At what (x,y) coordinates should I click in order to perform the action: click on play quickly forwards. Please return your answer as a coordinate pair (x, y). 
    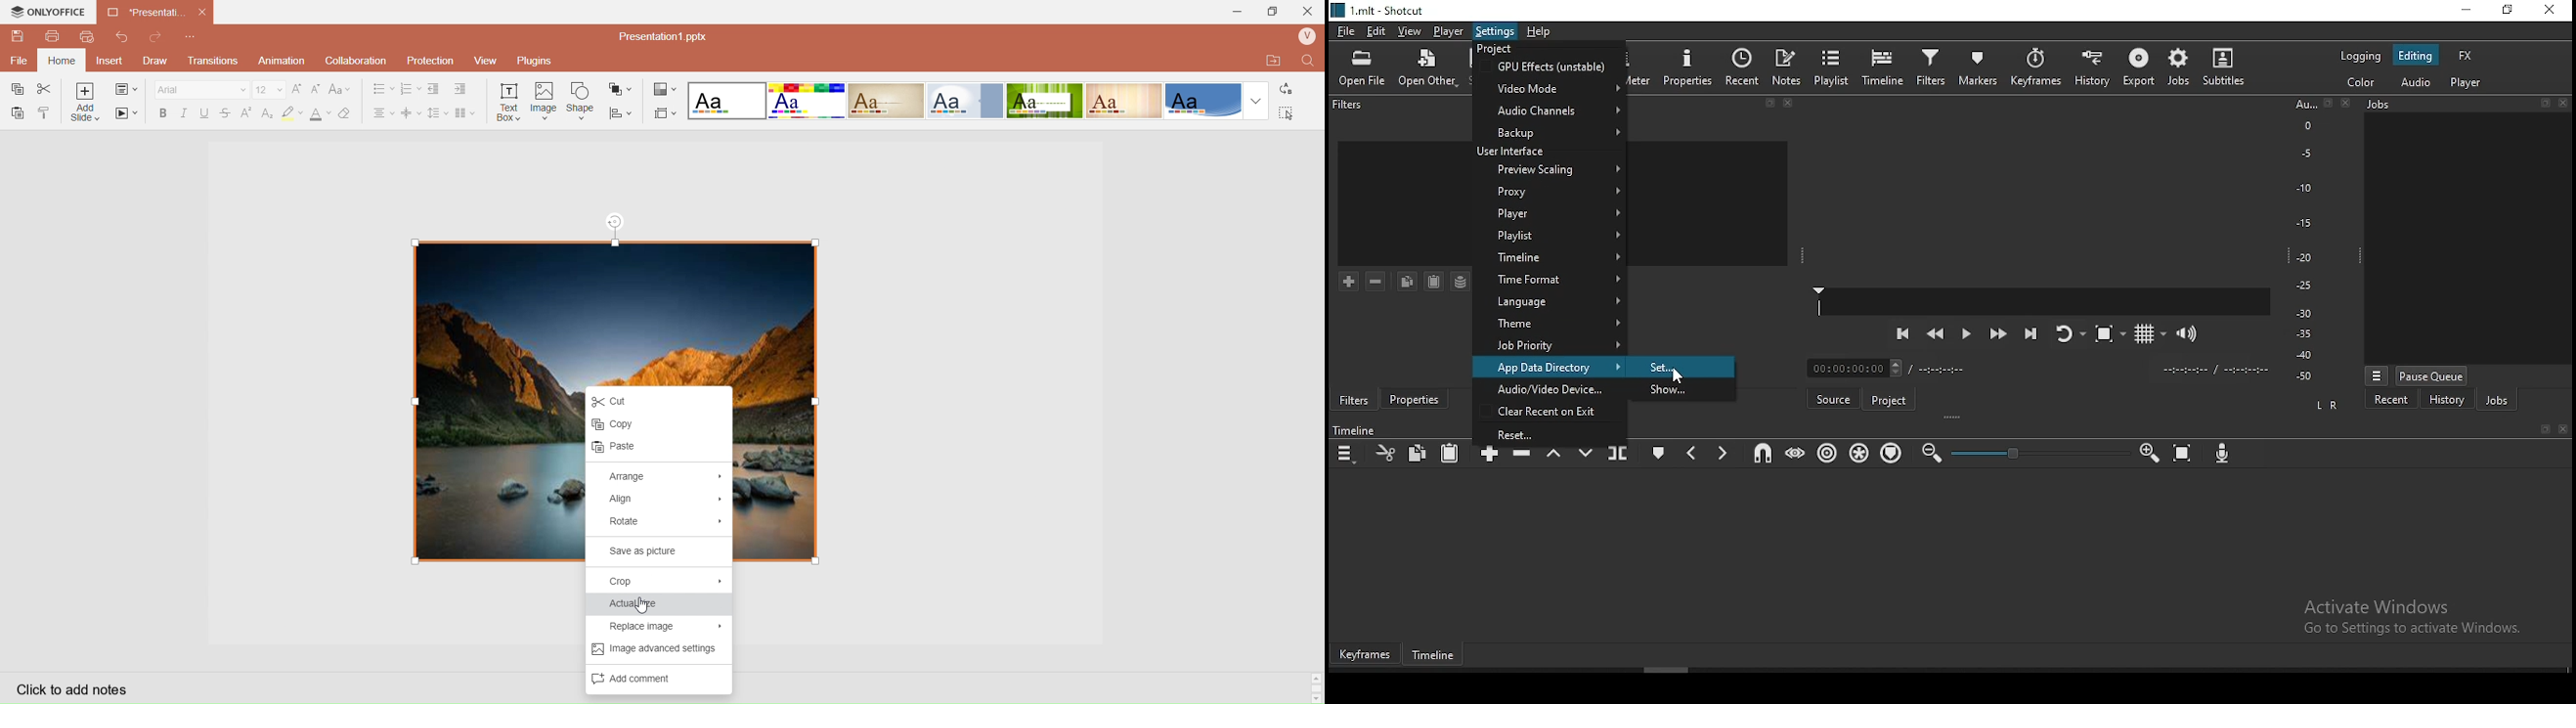
    Looking at the image, I should click on (2000, 334).